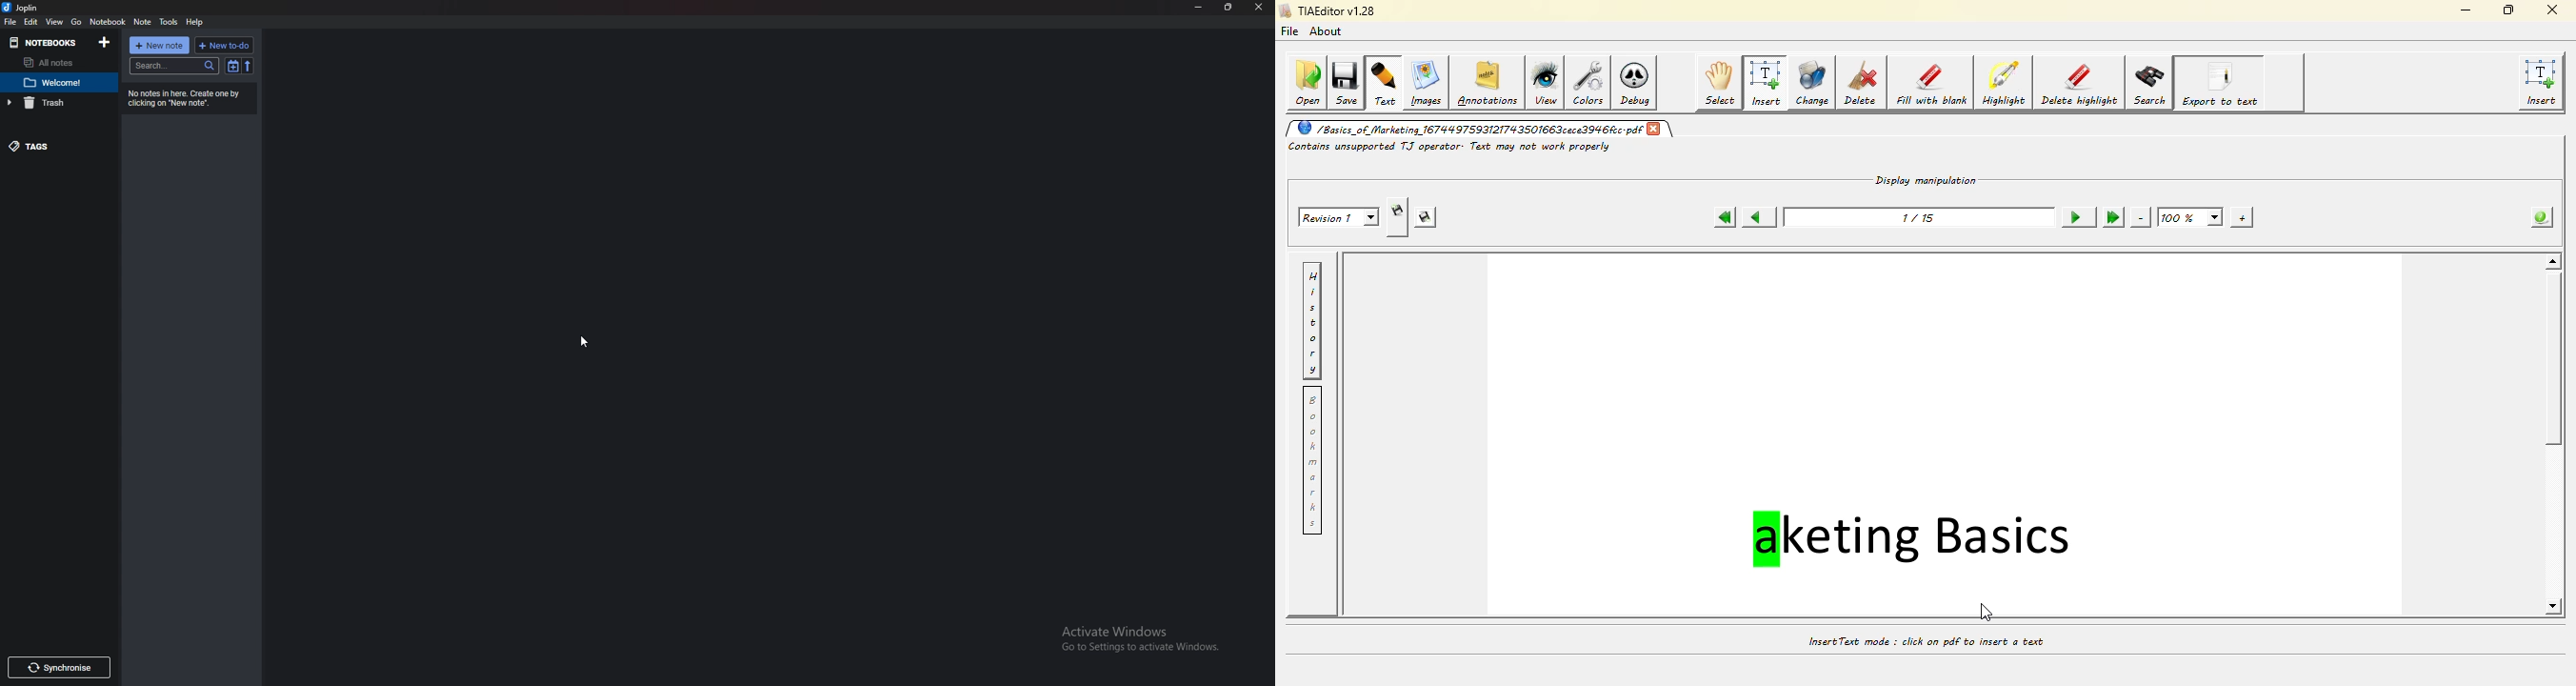 This screenshot has height=700, width=2576. What do you see at coordinates (56, 84) in the screenshot?
I see `note` at bounding box center [56, 84].